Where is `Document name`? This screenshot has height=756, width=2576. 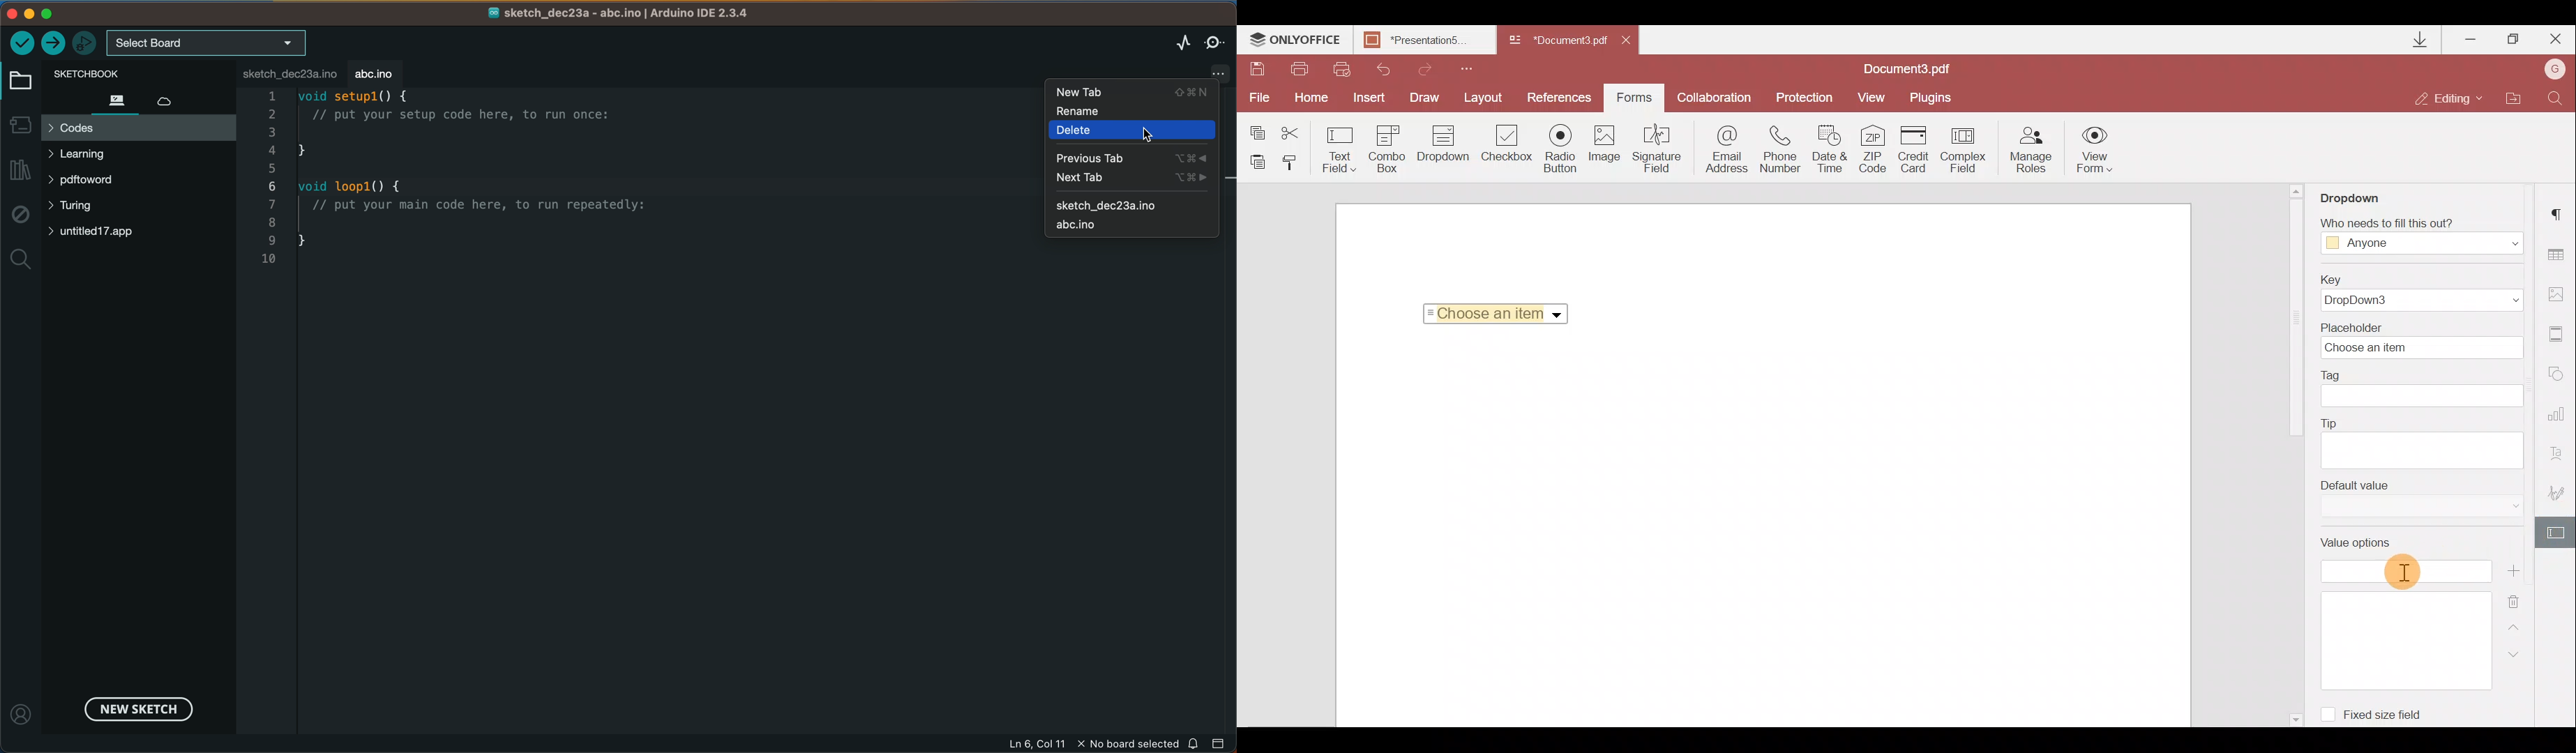 Document name is located at coordinates (1429, 41).